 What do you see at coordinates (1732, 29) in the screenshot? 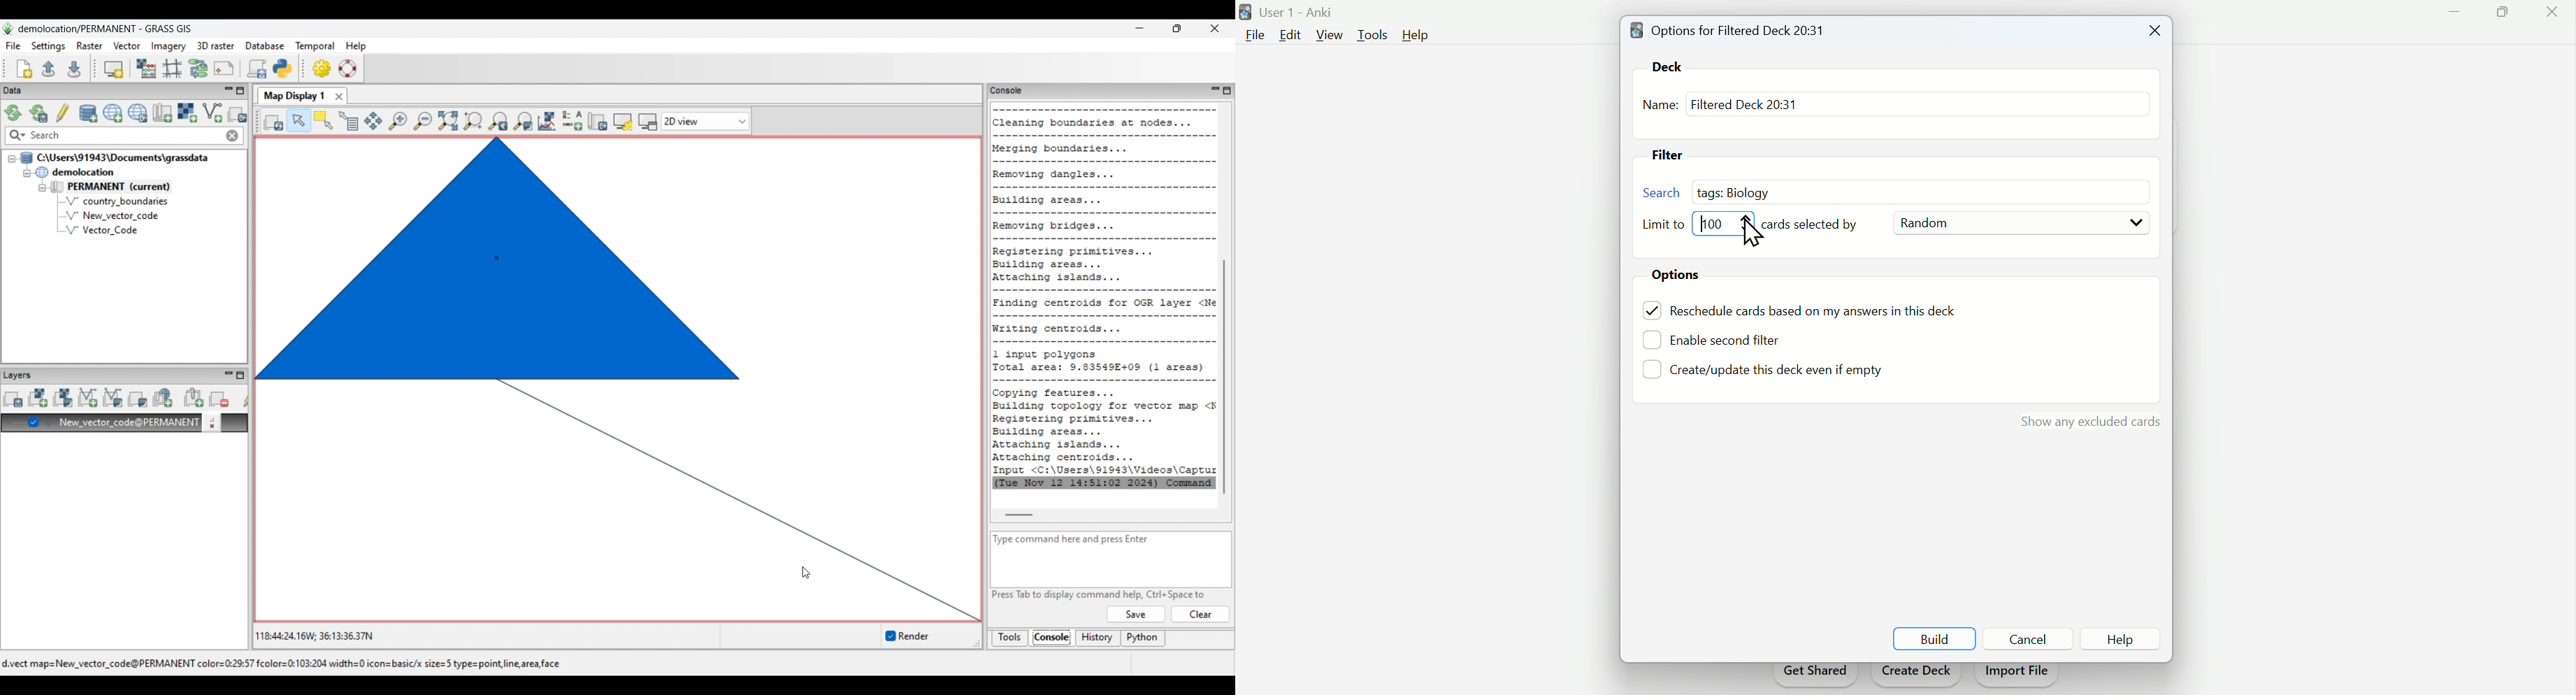
I see `Options for filtered deck 20: 31` at bounding box center [1732, 29].